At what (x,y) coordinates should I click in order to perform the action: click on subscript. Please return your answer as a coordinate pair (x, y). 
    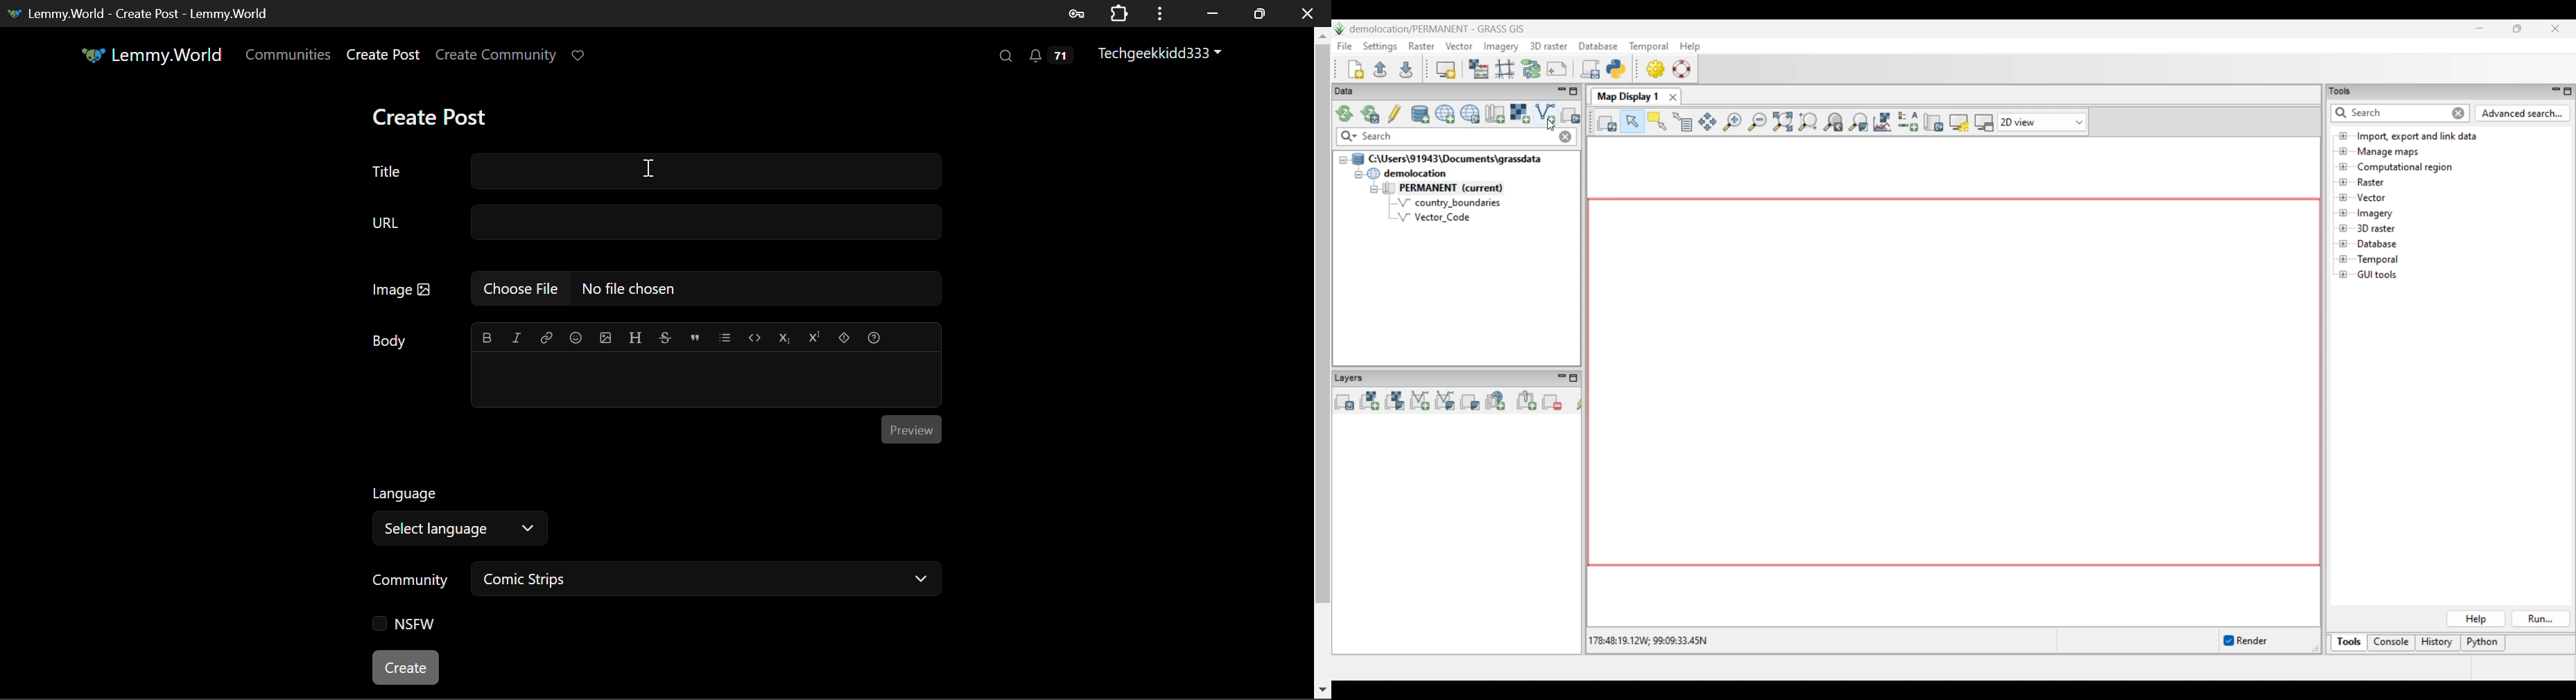
    Looking at the image, I should click on (785, 337).